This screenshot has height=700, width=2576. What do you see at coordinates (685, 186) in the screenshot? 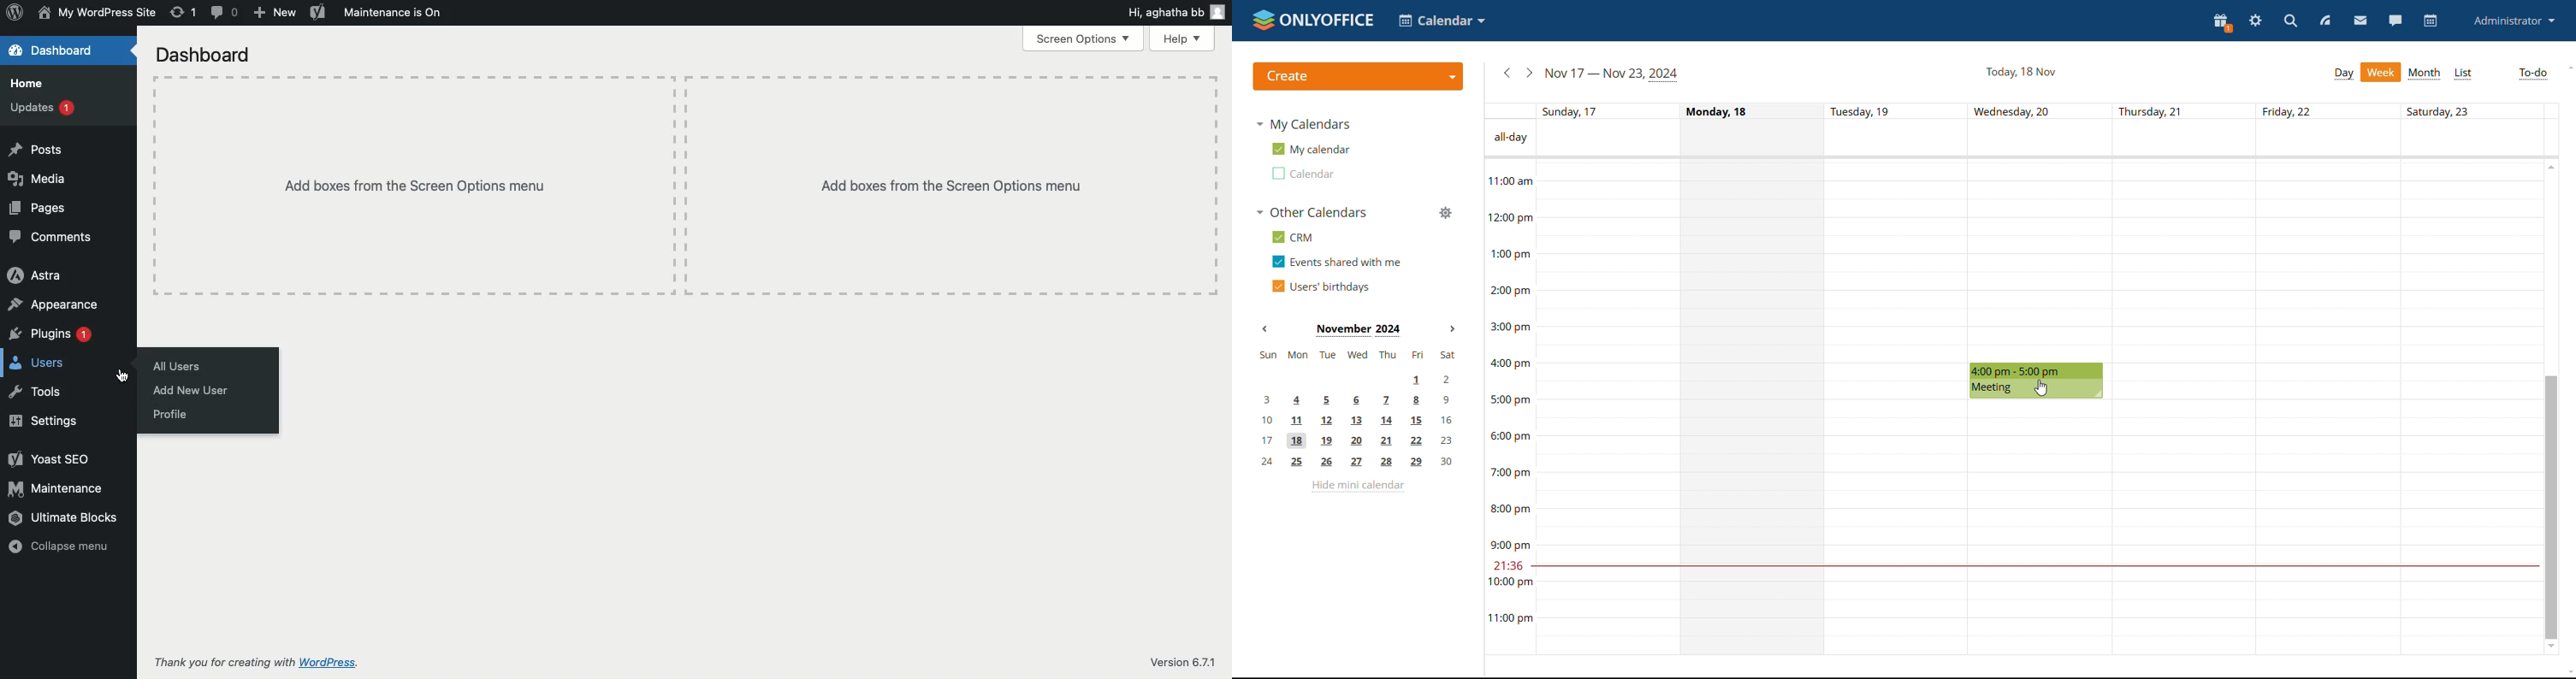
I see `Add boxes from the screen options menu` at bounding box center [685, 186].